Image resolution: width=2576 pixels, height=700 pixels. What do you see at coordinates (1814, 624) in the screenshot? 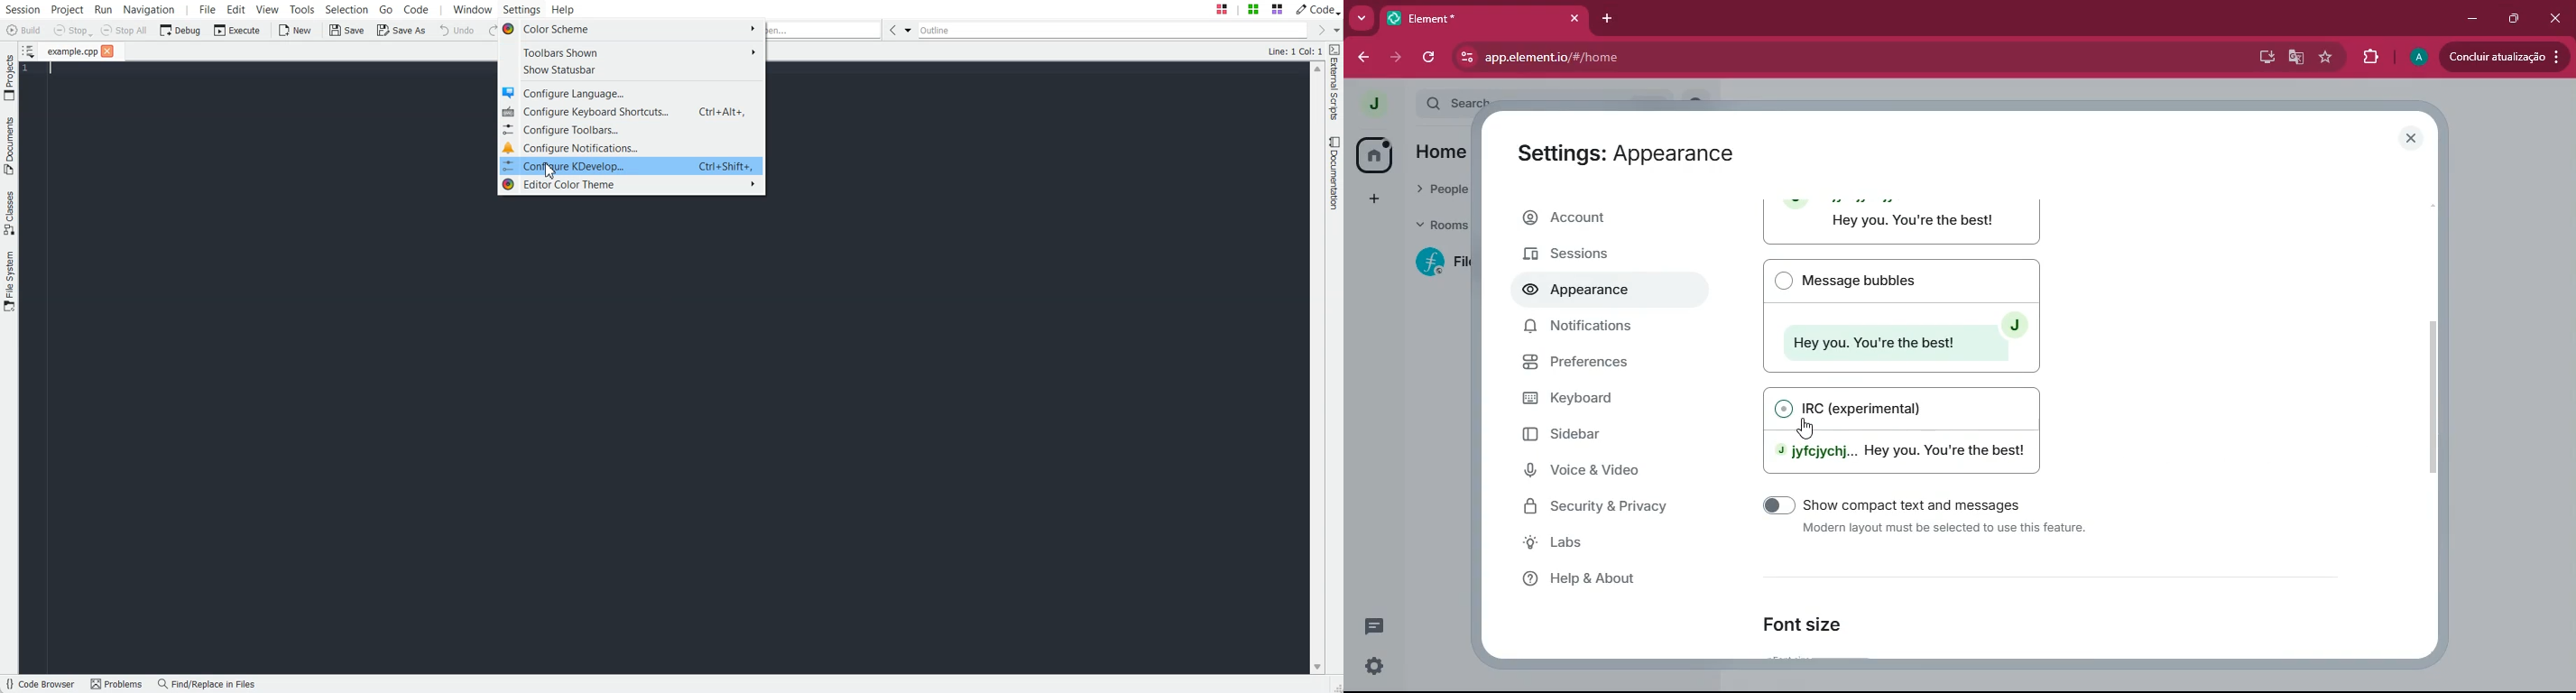
I see `font size` at bounding box center [1814, 624].